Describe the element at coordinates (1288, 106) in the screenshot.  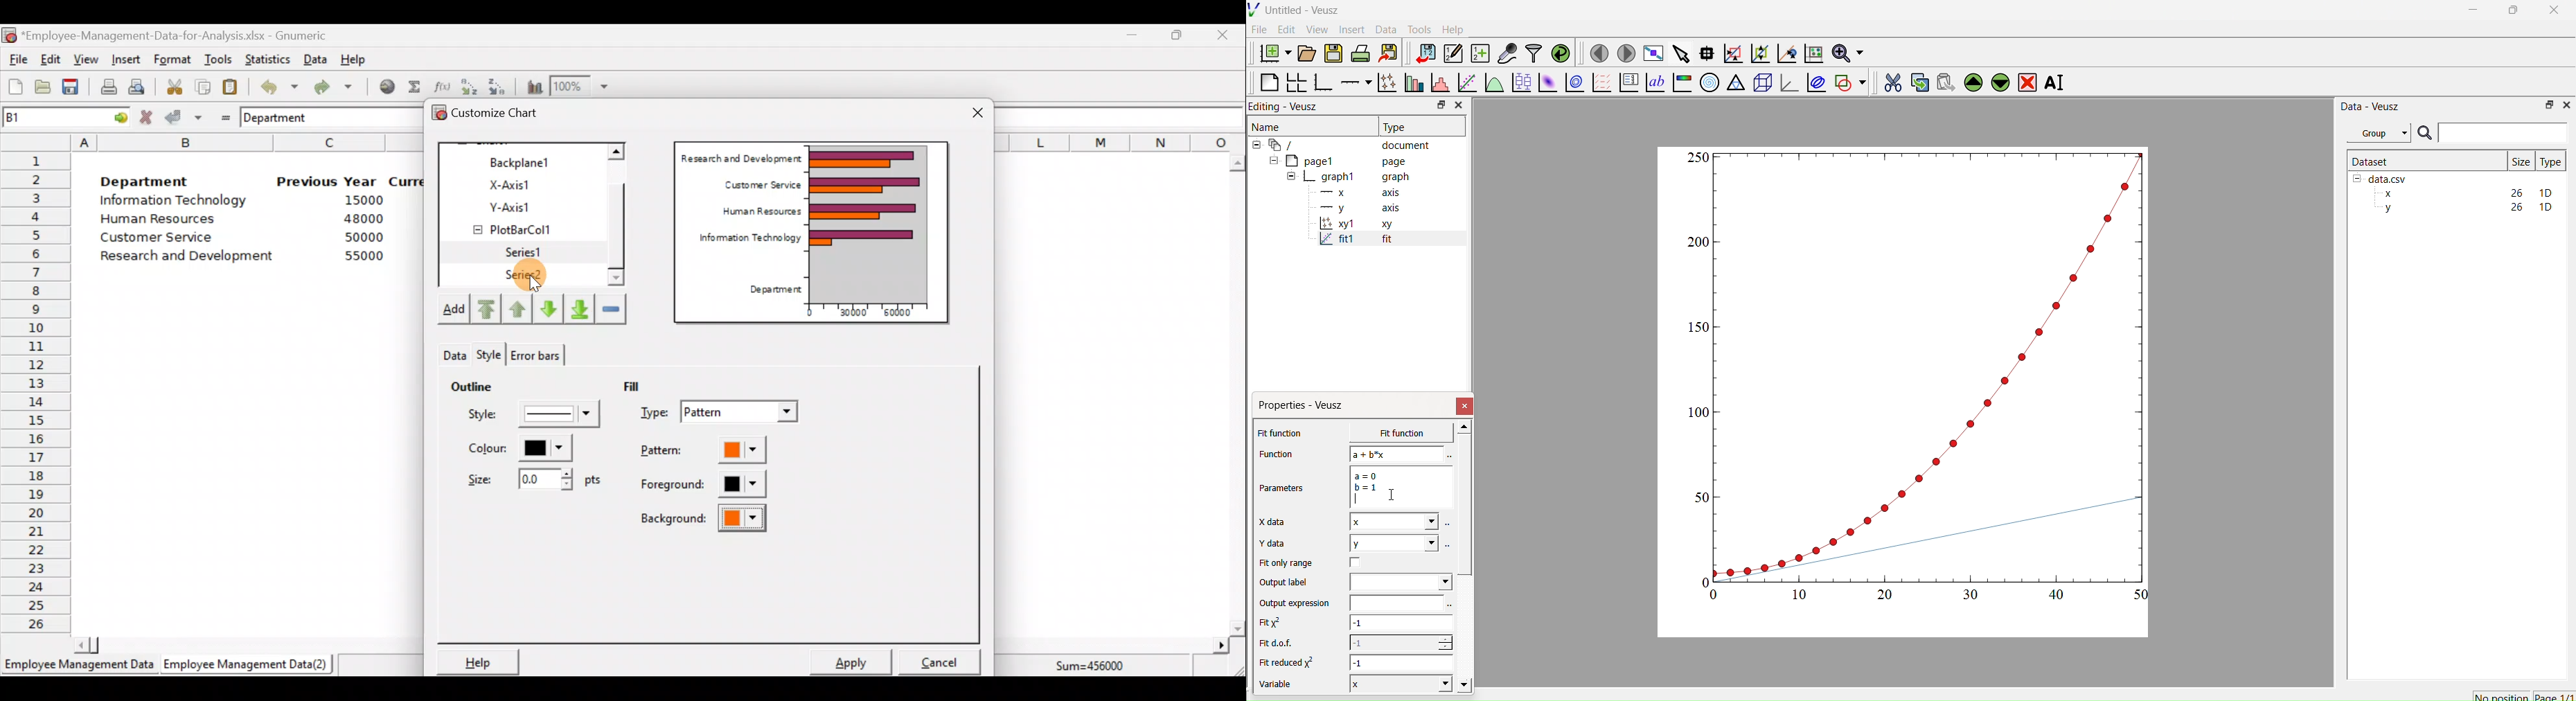
I see `Editing - Veusz` at that location.